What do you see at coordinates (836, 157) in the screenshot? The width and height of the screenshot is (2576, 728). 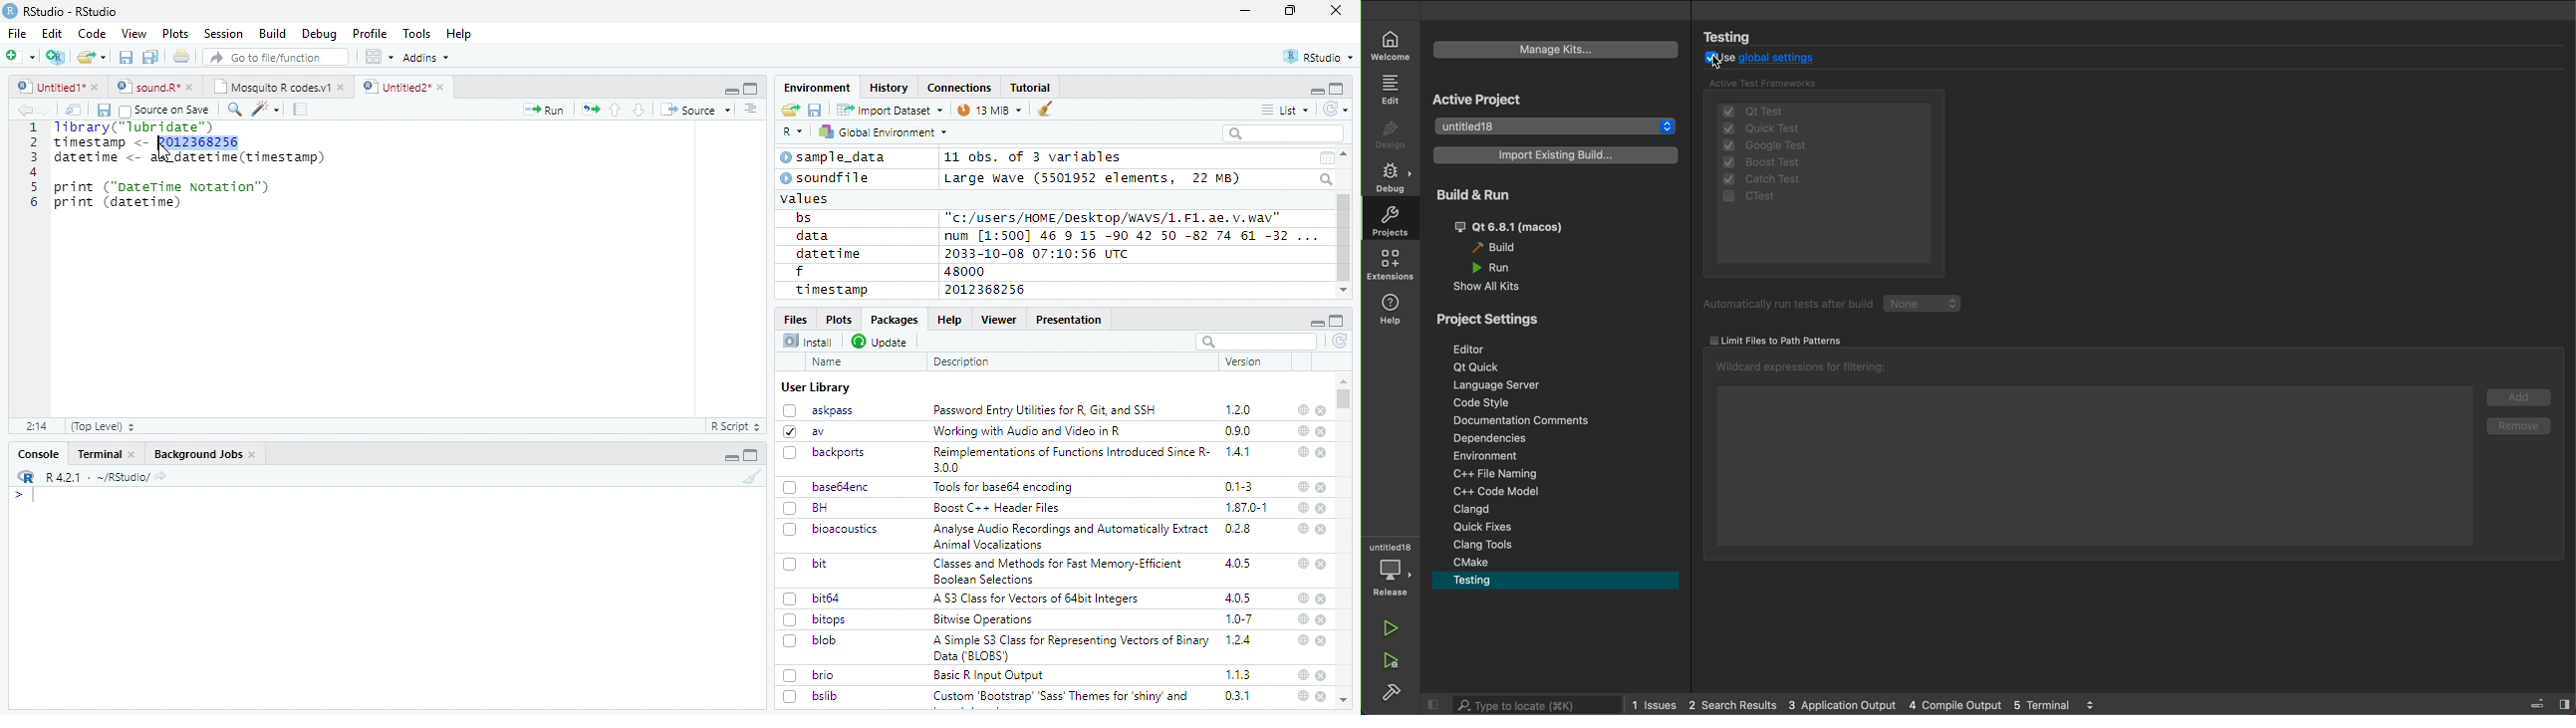 I see `sample_data` at bounding box center [836, 157].